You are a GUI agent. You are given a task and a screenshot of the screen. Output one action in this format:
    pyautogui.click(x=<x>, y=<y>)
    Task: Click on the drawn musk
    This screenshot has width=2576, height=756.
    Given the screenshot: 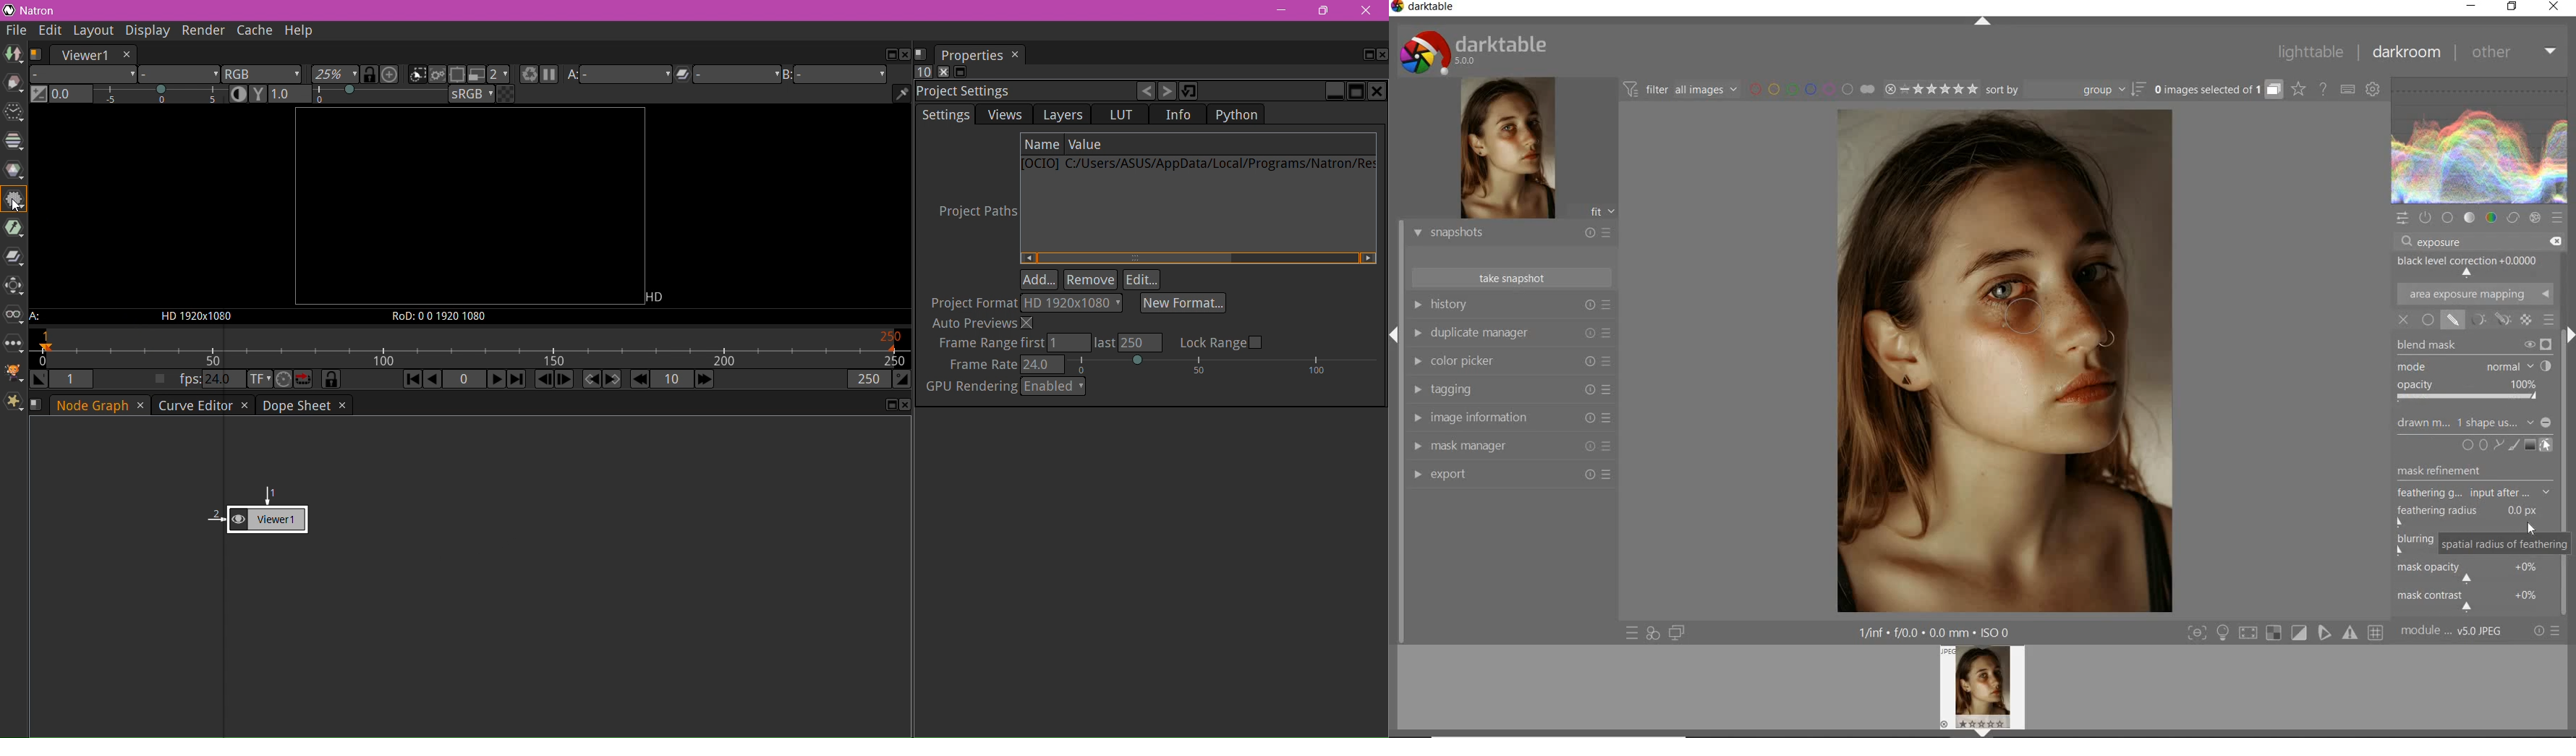 What is the action you would take?
    pyautogui.click(x=2454, y=321)
    